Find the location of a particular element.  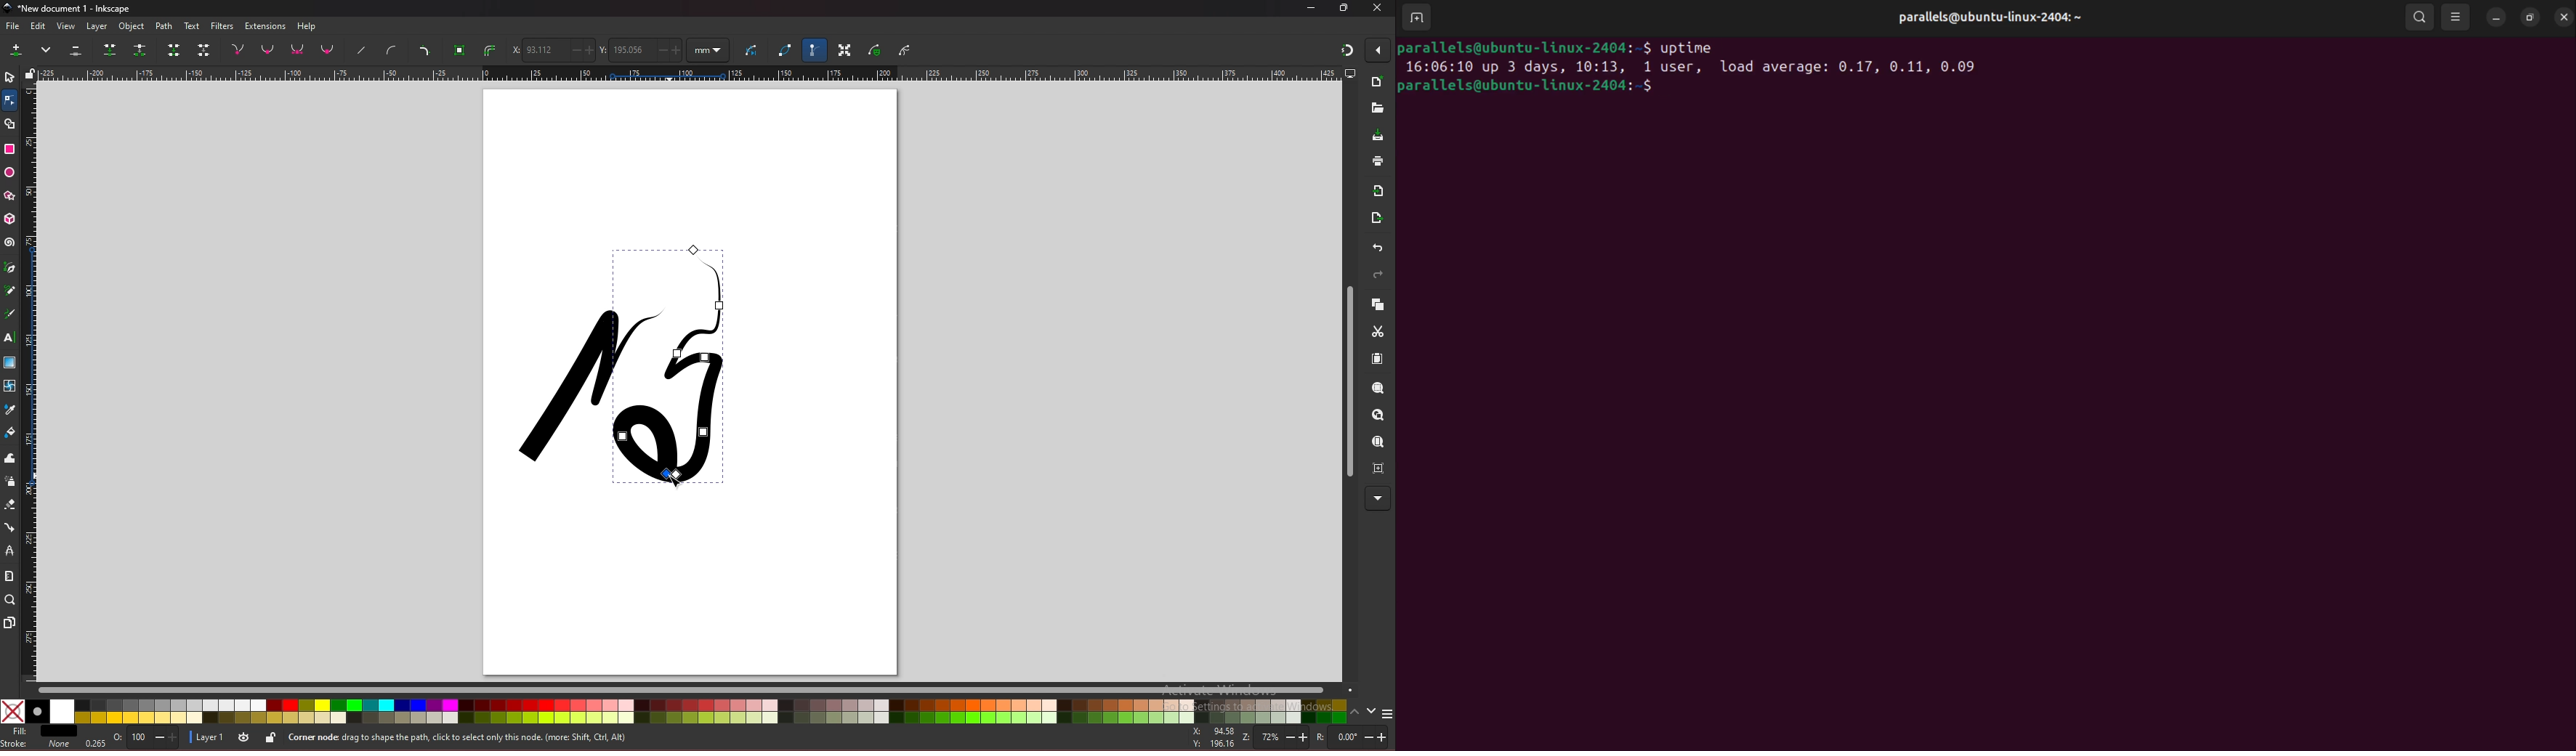

export is located at coordinates (1378, 217).